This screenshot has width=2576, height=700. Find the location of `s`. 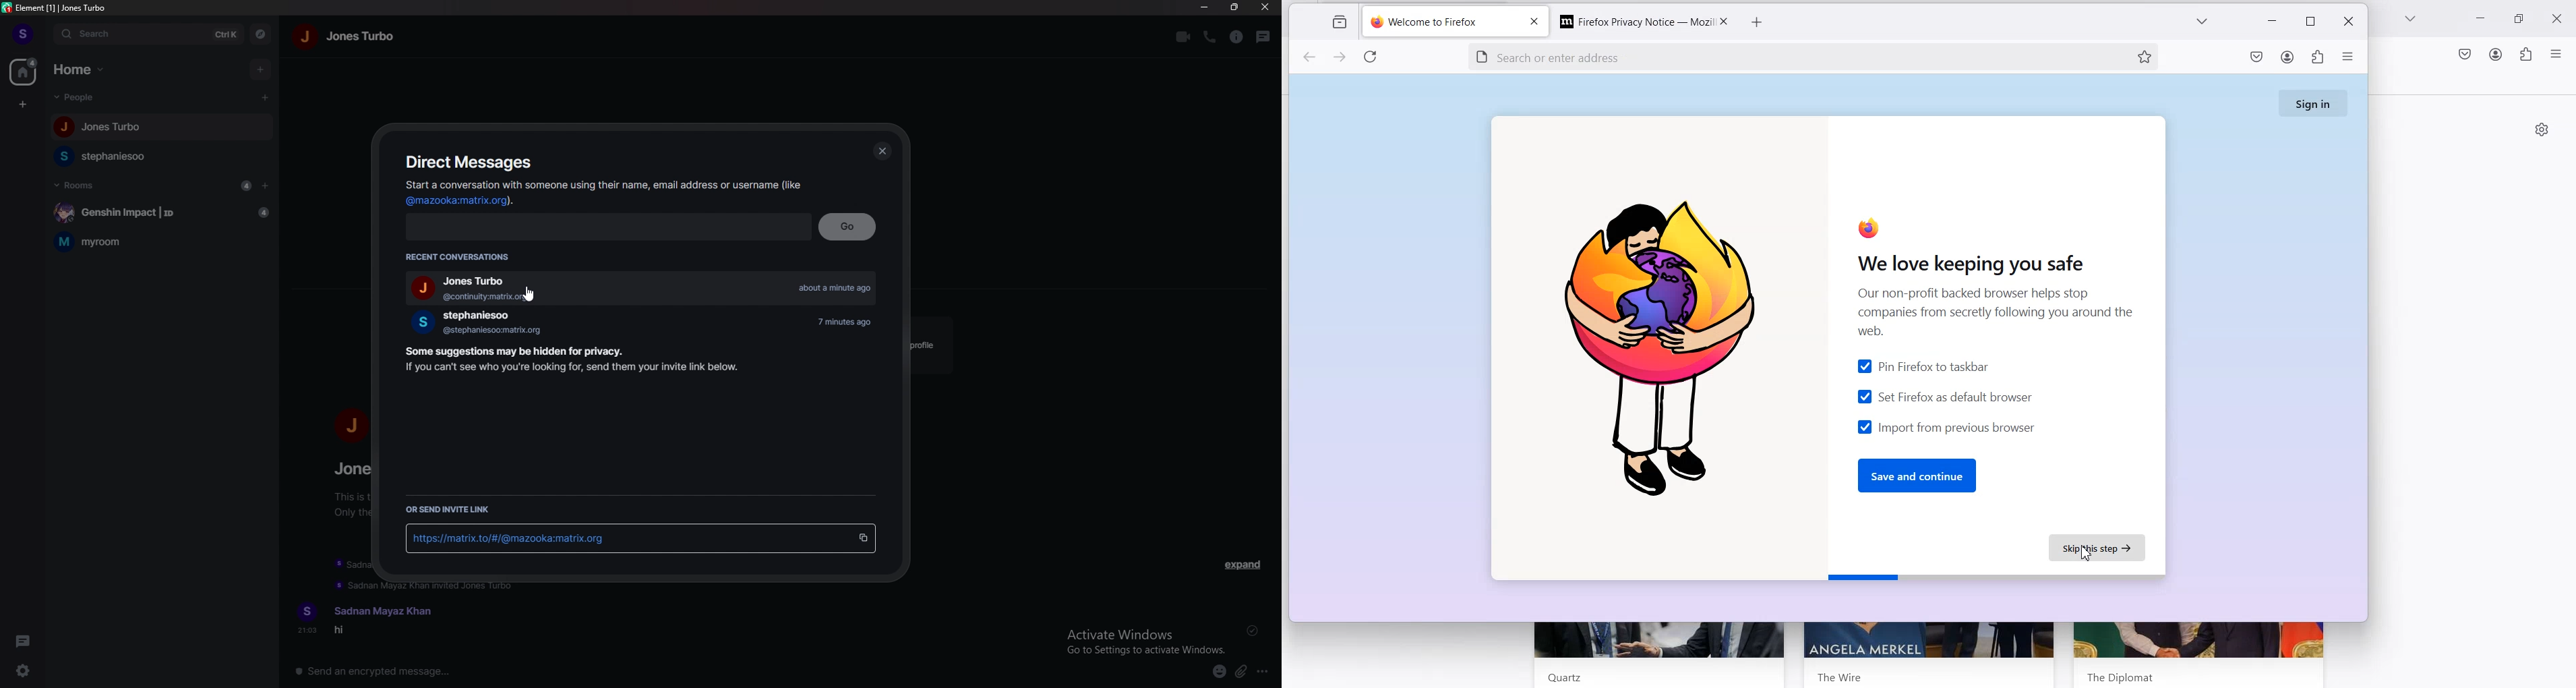

s is located at coordinates (23, 33).